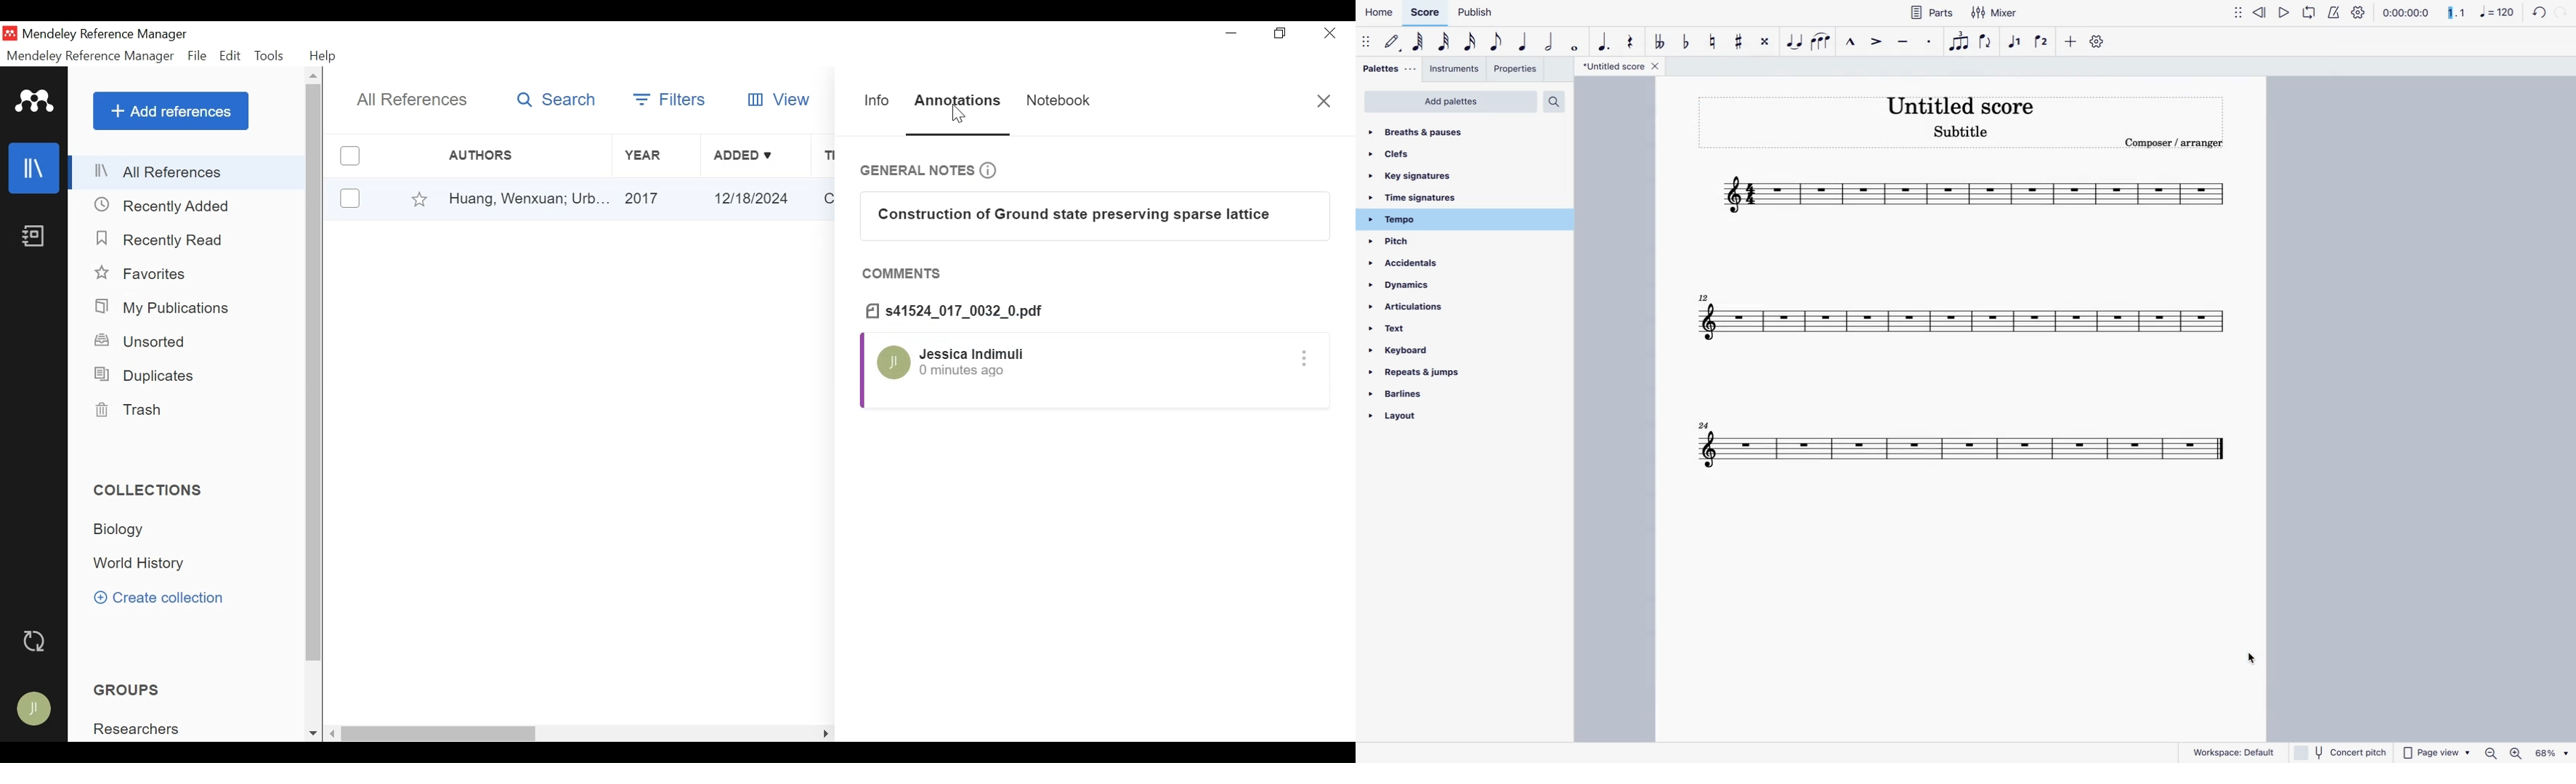  Describe the element at coordinates (1960, 133) in the screenshot. I see `Subtitle` at that location.